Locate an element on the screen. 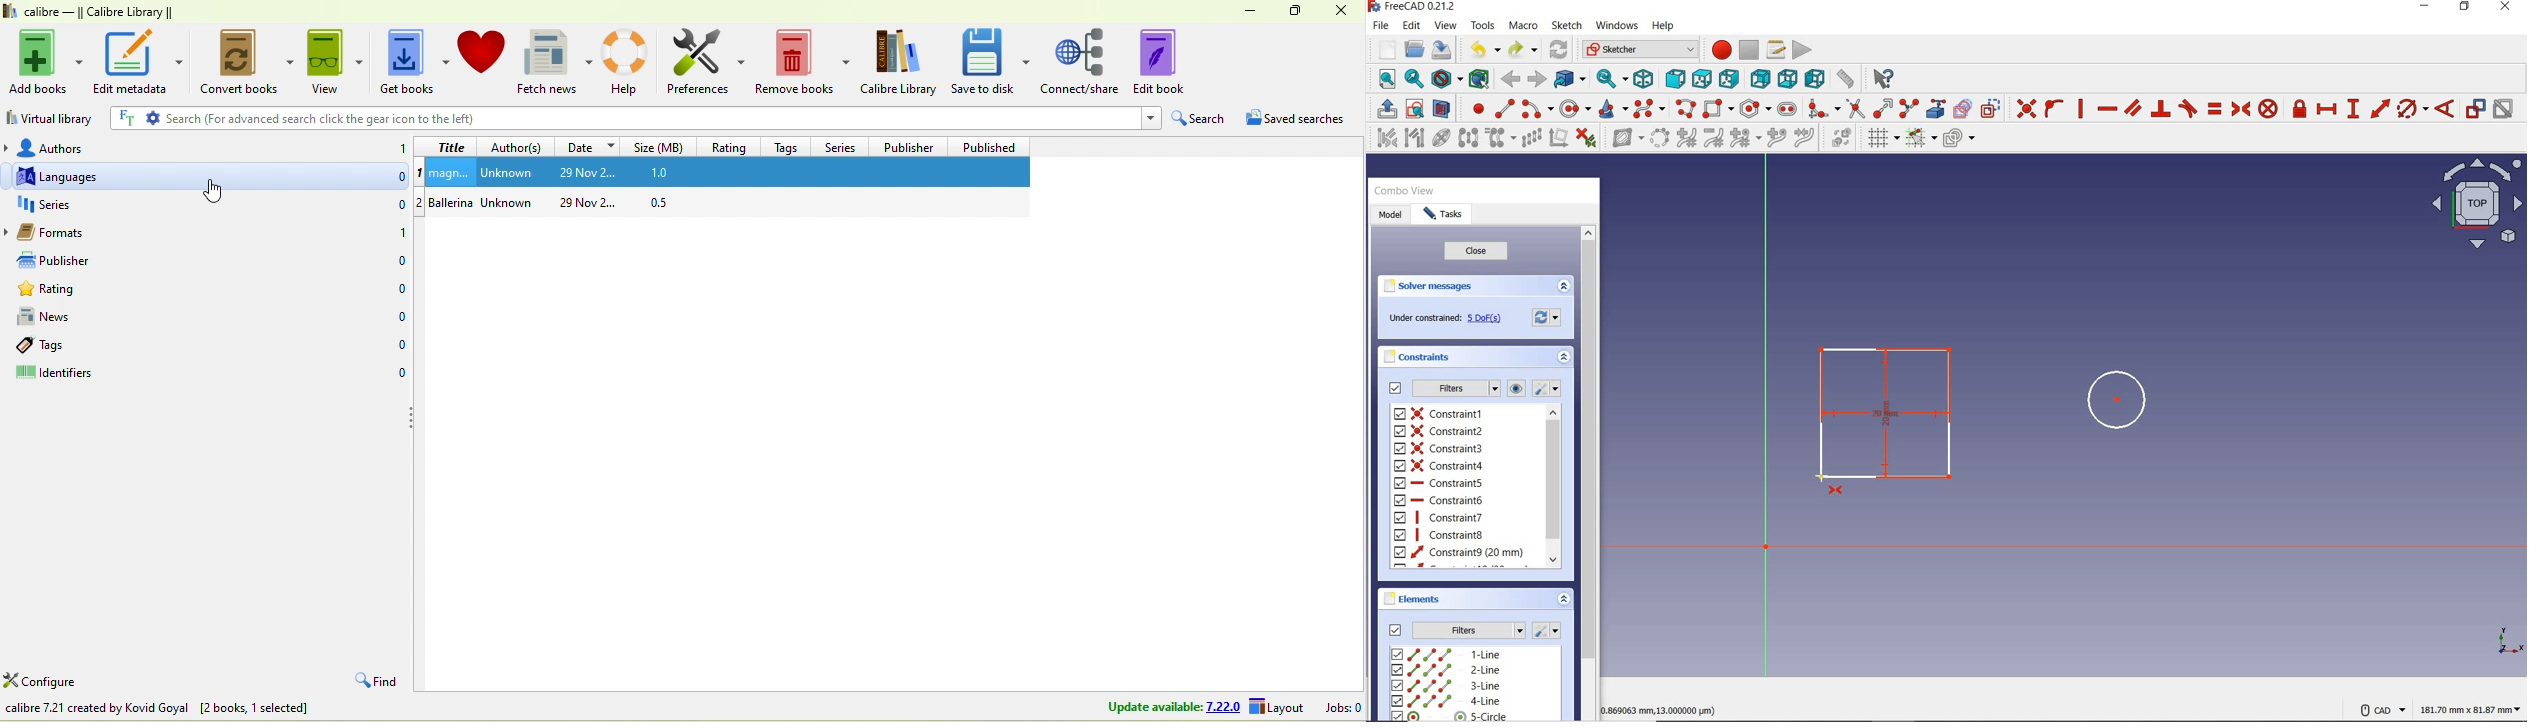  view section is located at coordinates (1443, 107).